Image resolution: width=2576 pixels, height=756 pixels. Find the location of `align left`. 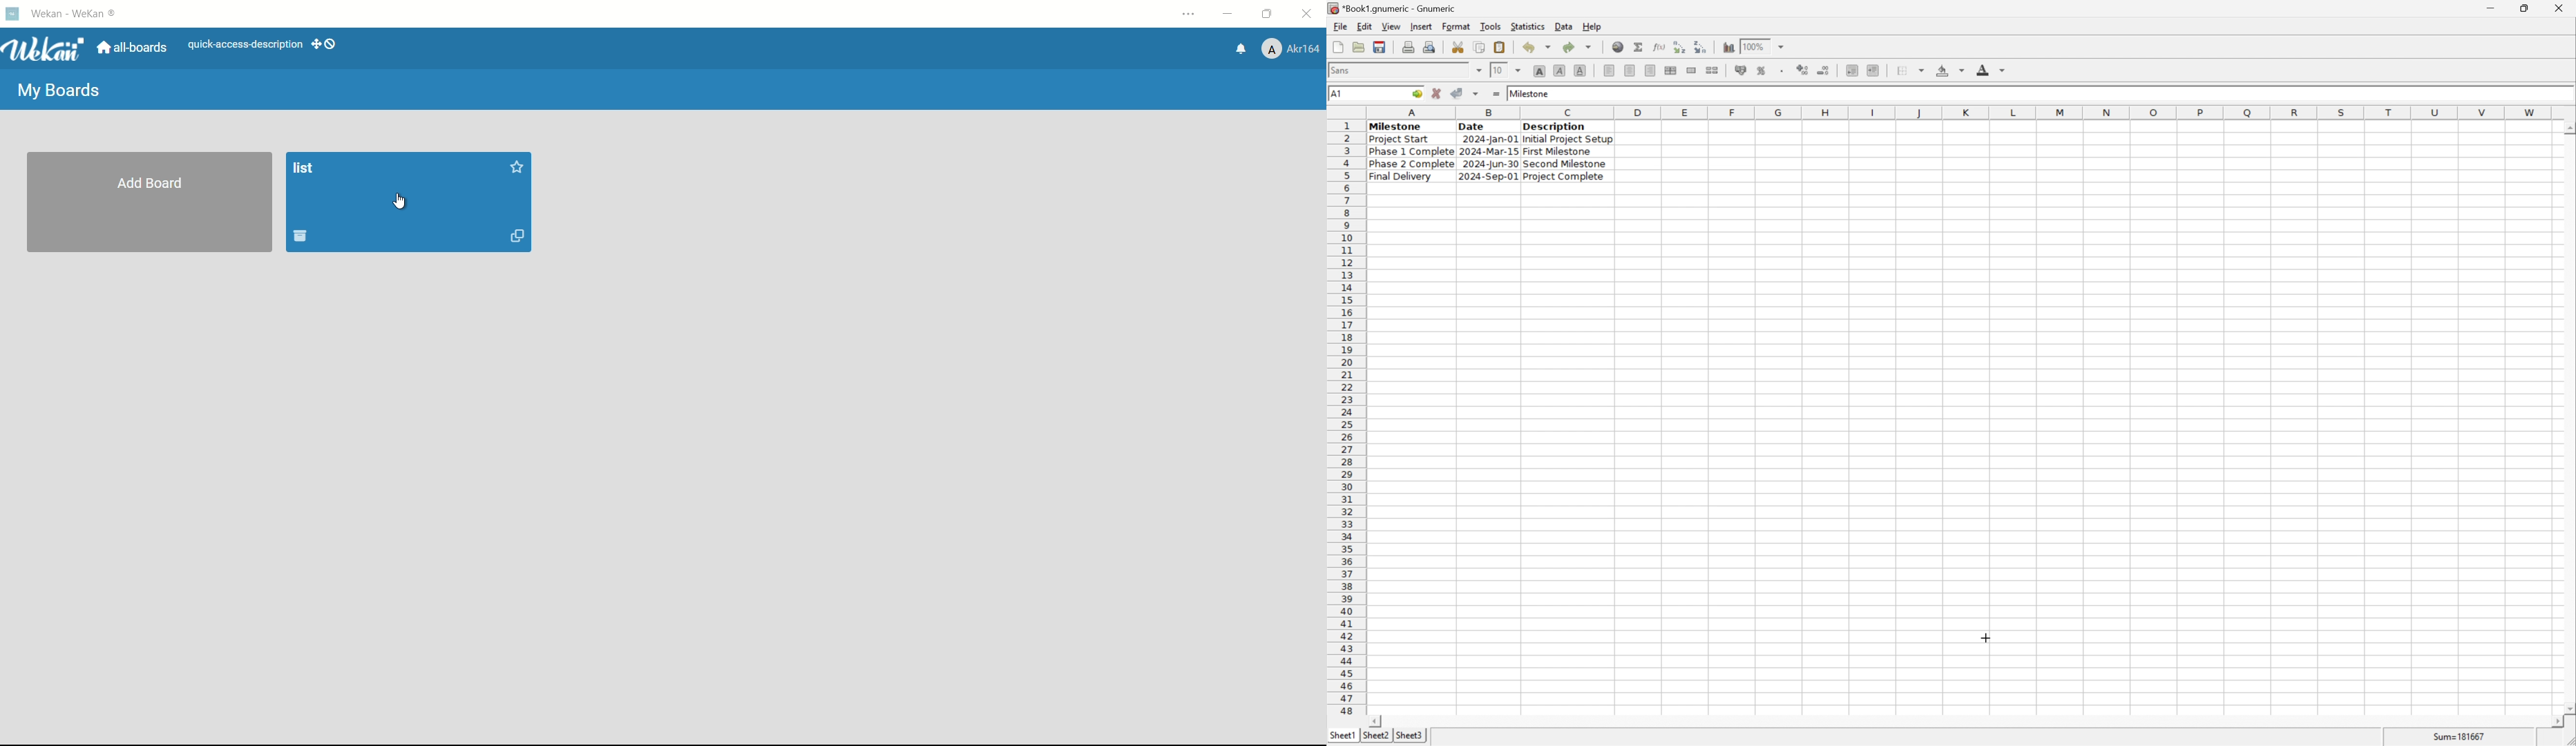

align left is located at coordinates (1610, 71).